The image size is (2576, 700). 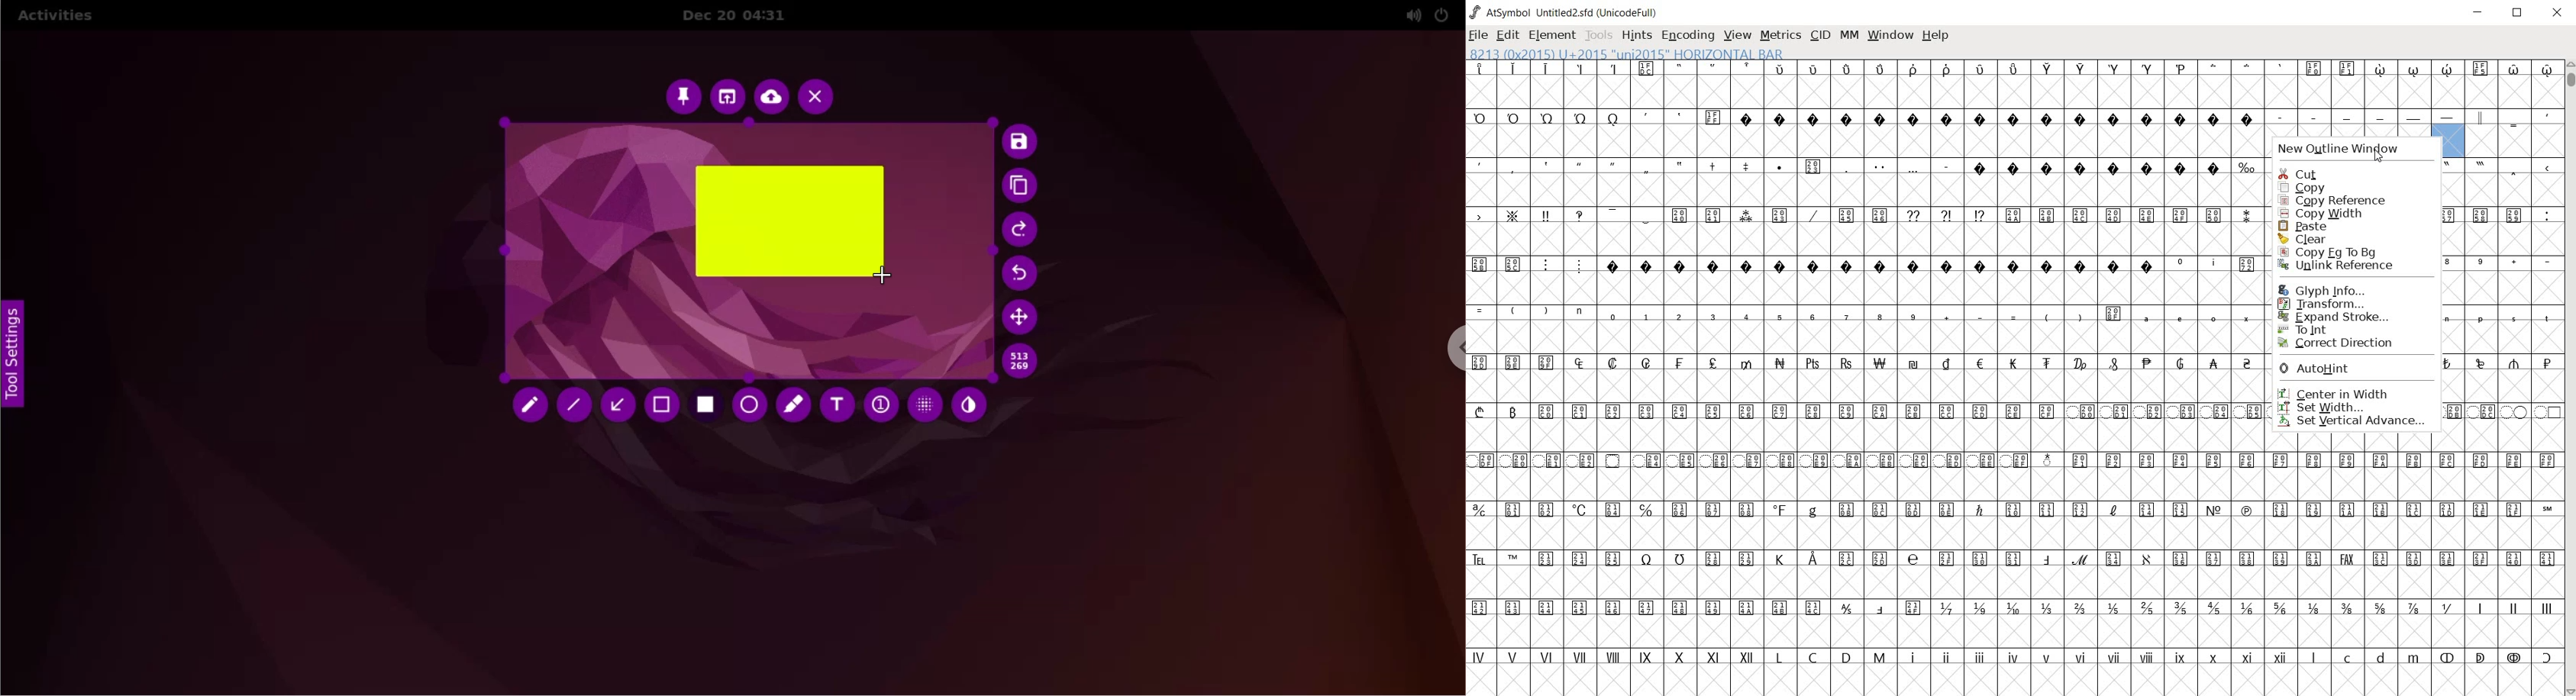 I want to click on Unlink Reference, so click(x=2338, y=266).